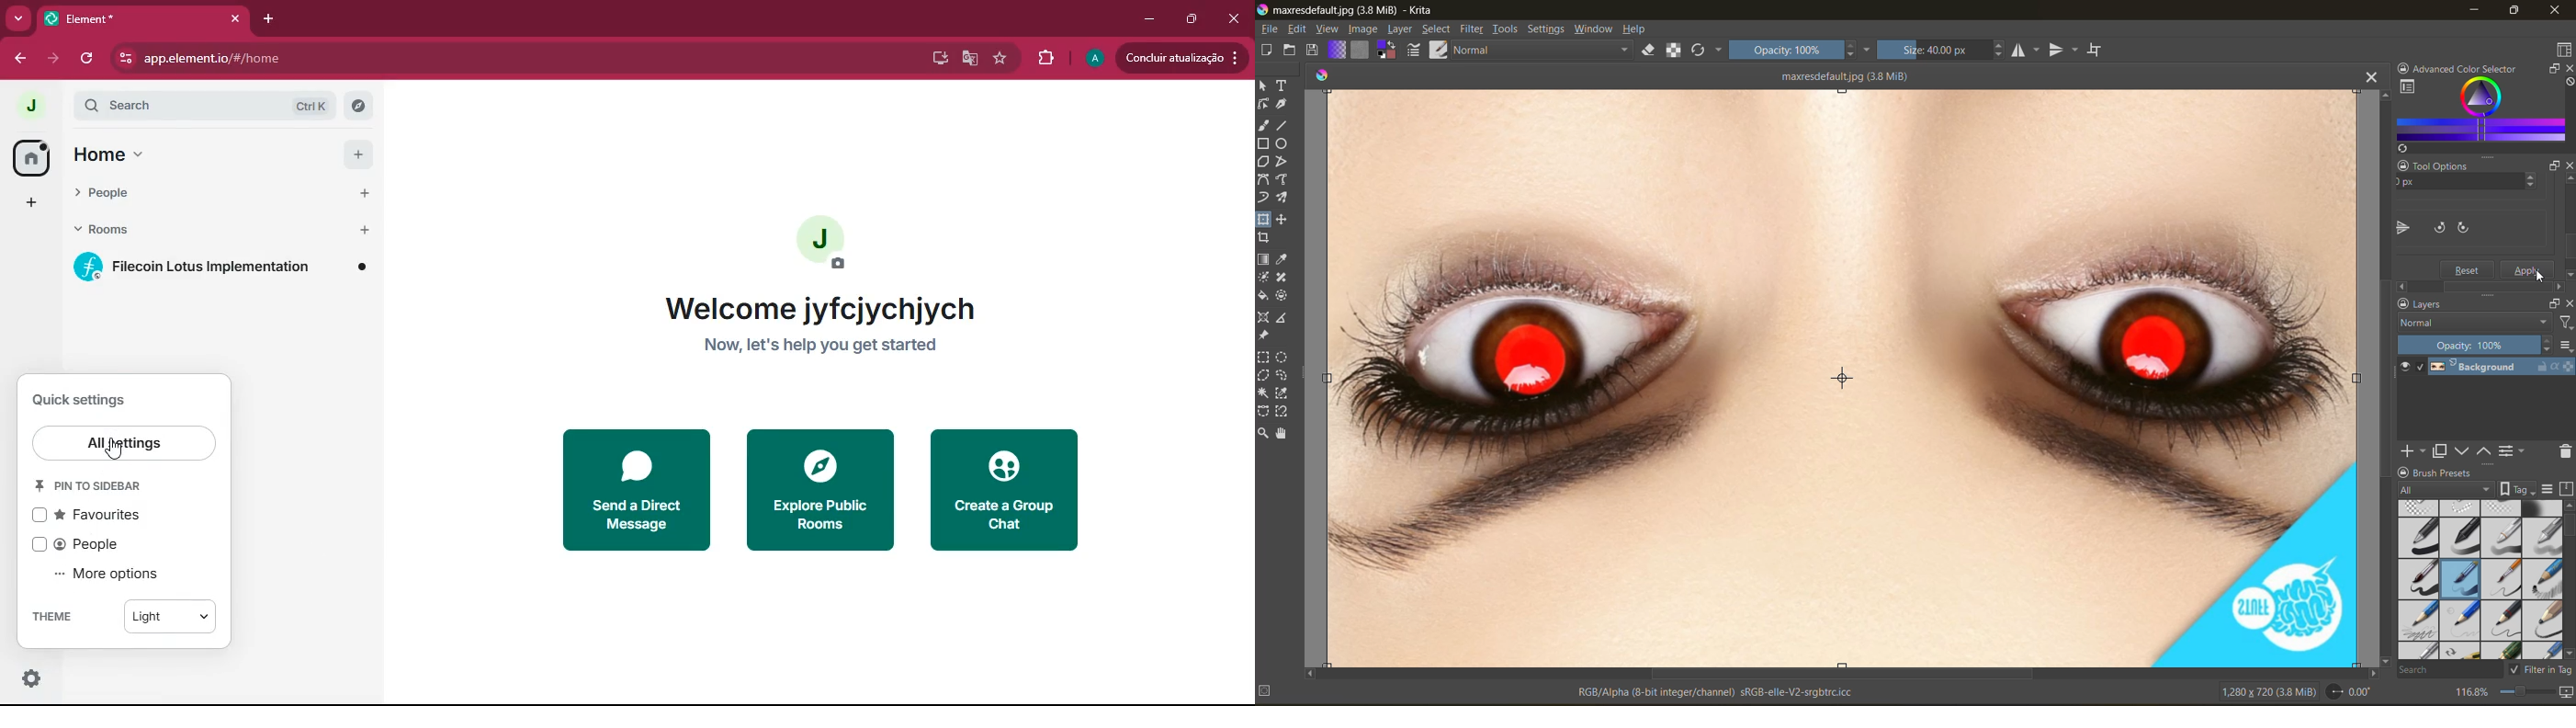 This screenshot has height=728, width=2576. I want to click on fill patterns, so click(1362, 50).